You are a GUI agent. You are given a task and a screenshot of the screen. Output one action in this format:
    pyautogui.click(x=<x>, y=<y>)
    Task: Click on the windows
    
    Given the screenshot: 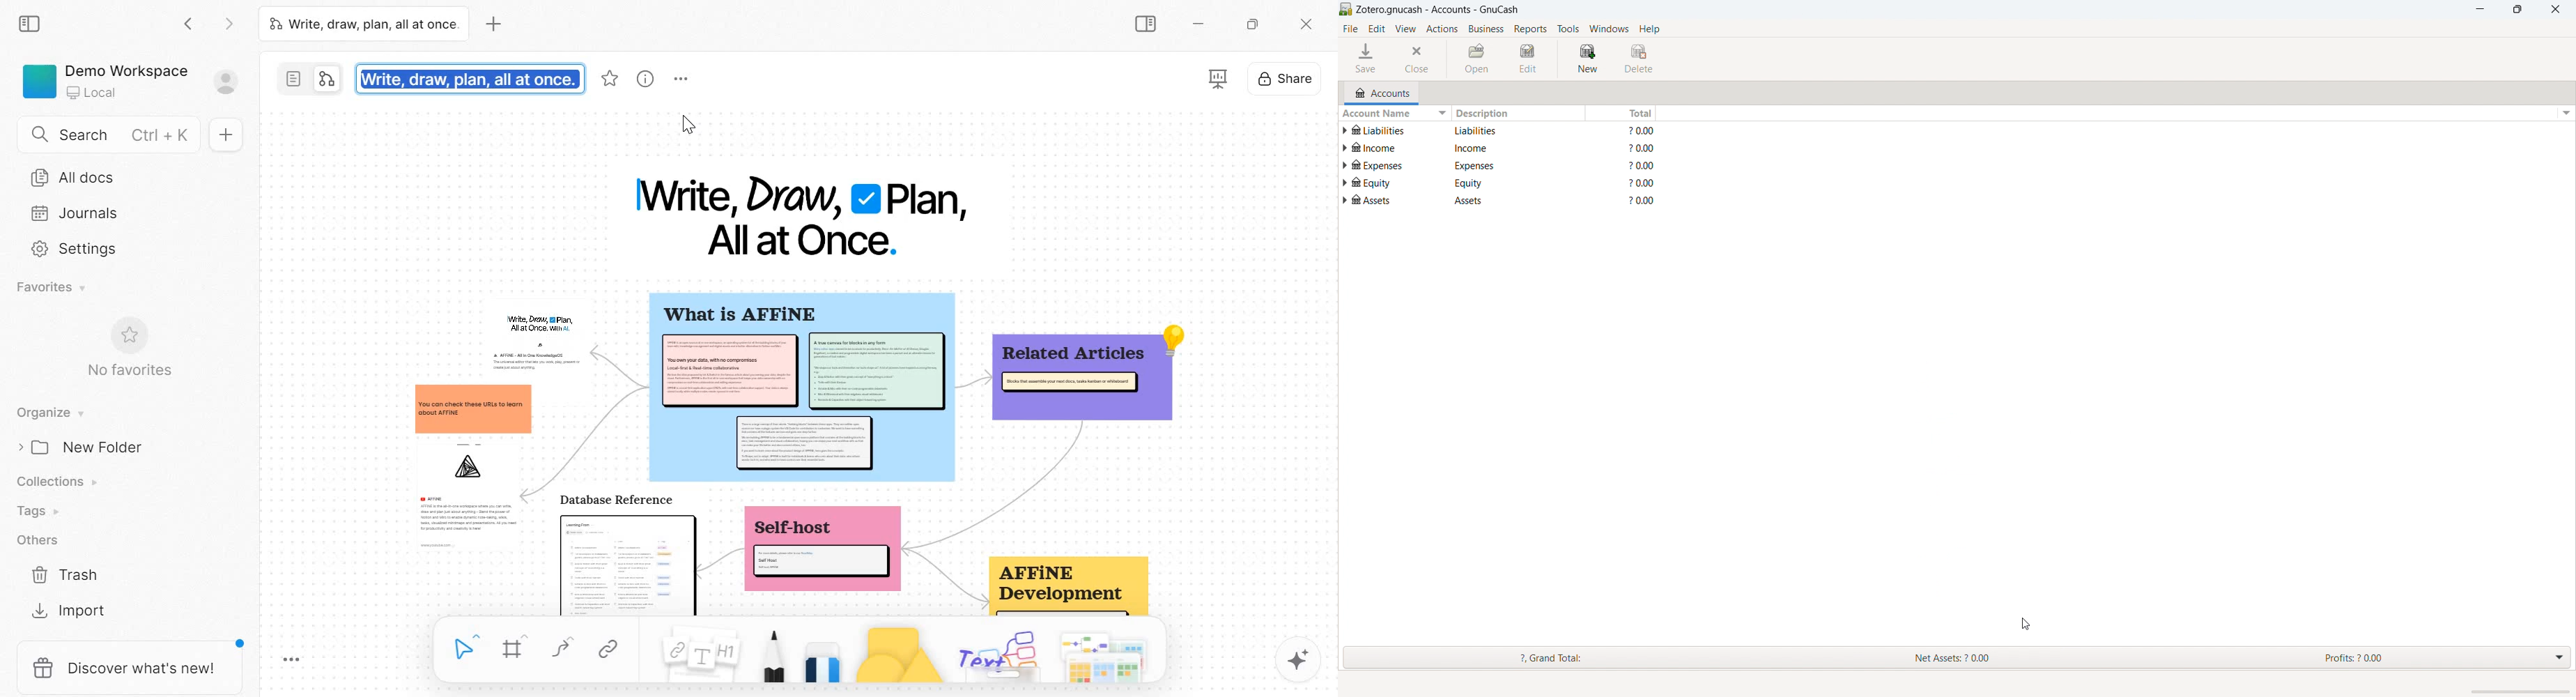 What is the action you would take?
    pyautogui.click(x=1609, y=29)
    